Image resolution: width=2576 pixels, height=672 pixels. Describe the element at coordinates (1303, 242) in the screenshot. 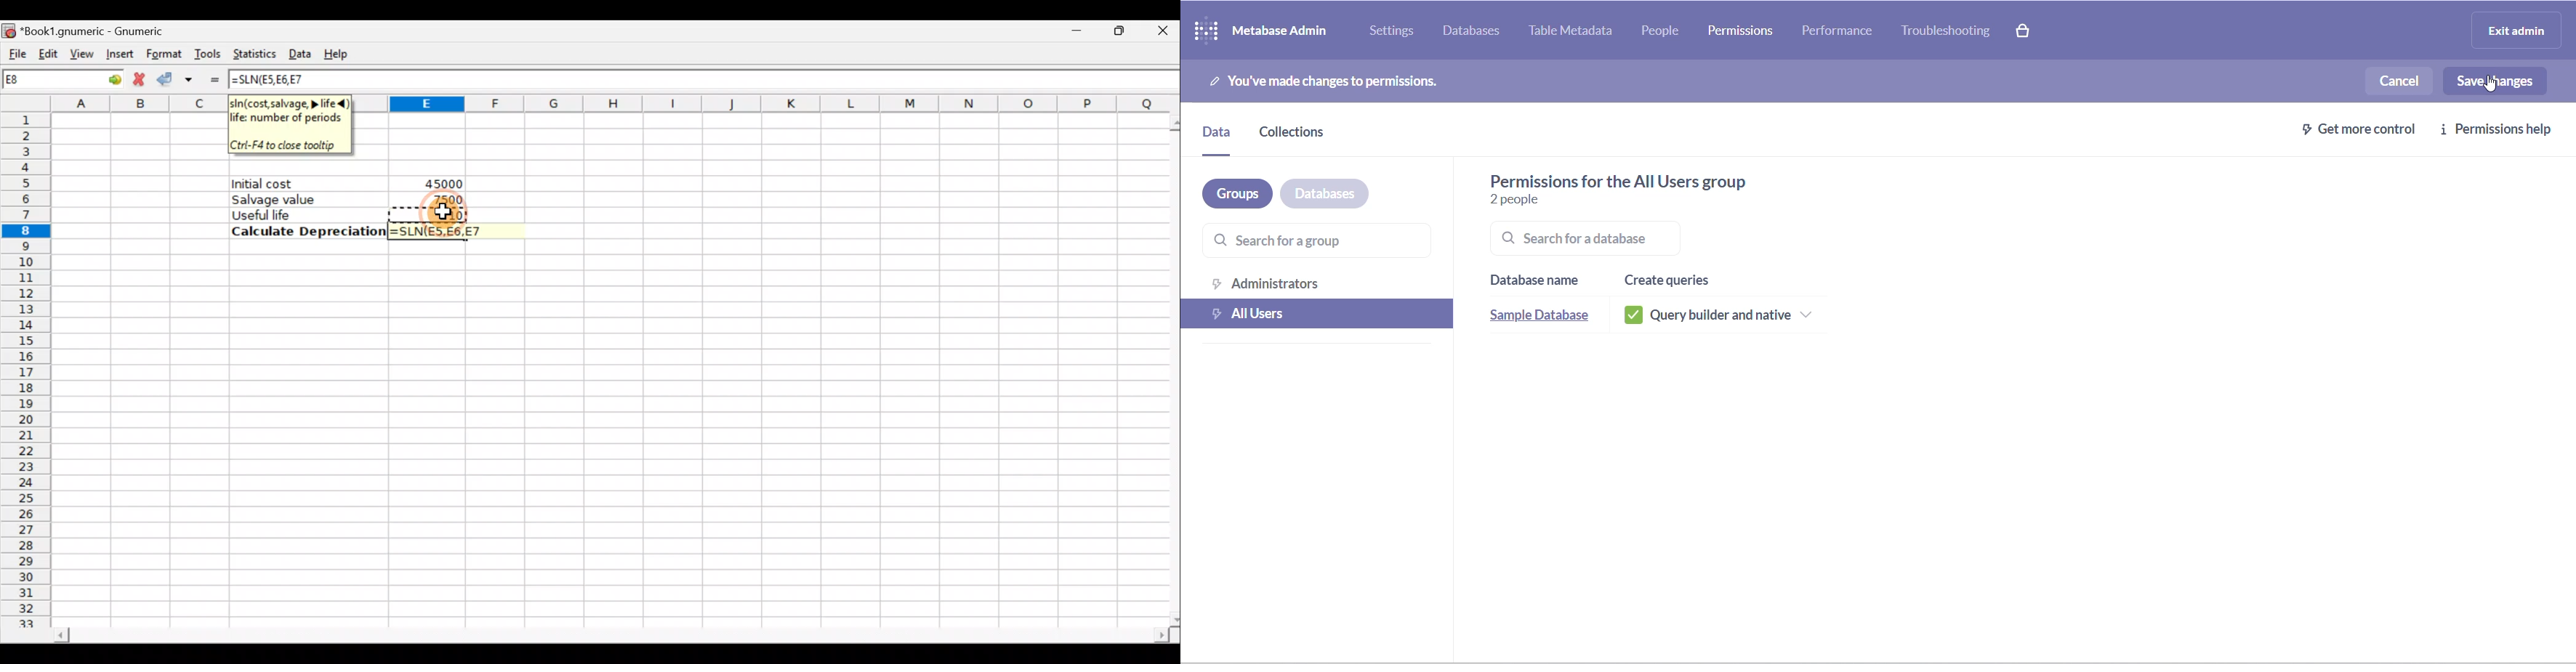

I see `search for a group` at that location.